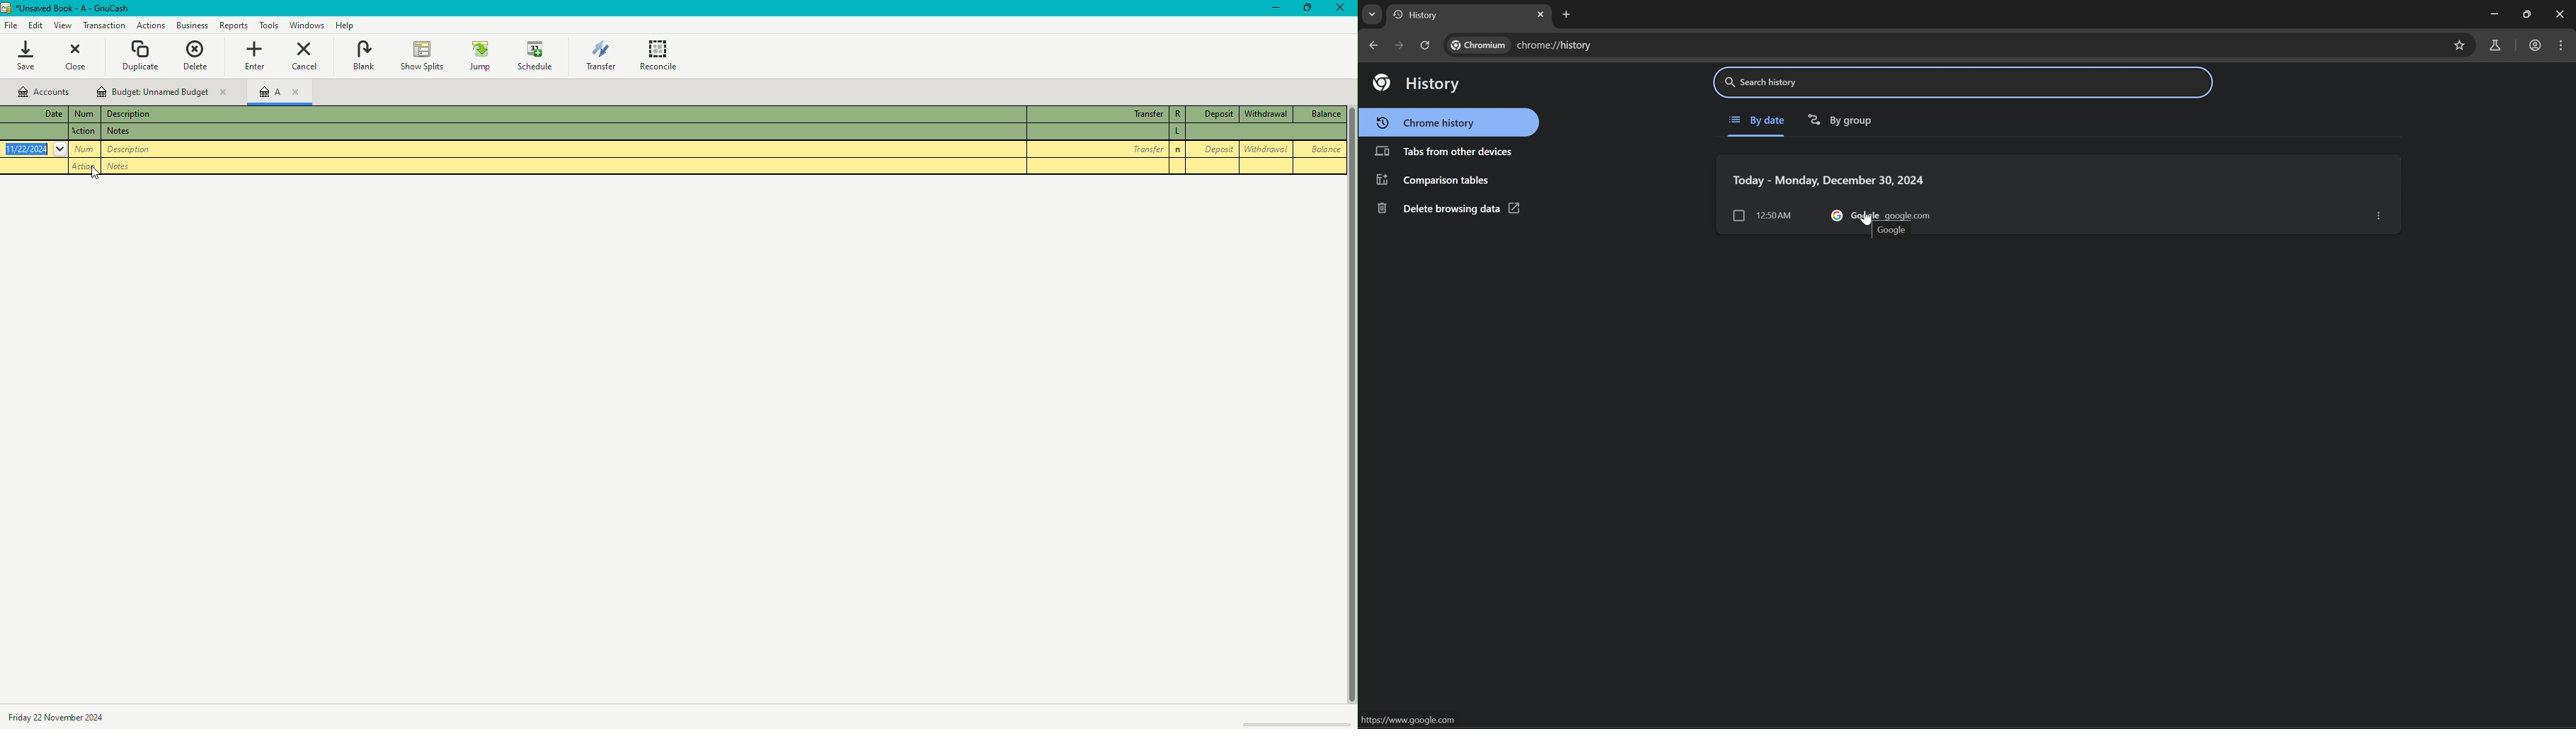 Image resolution: width=2576 pixels, height=756 pixels. I want to click on previous, so click(1374, 46).